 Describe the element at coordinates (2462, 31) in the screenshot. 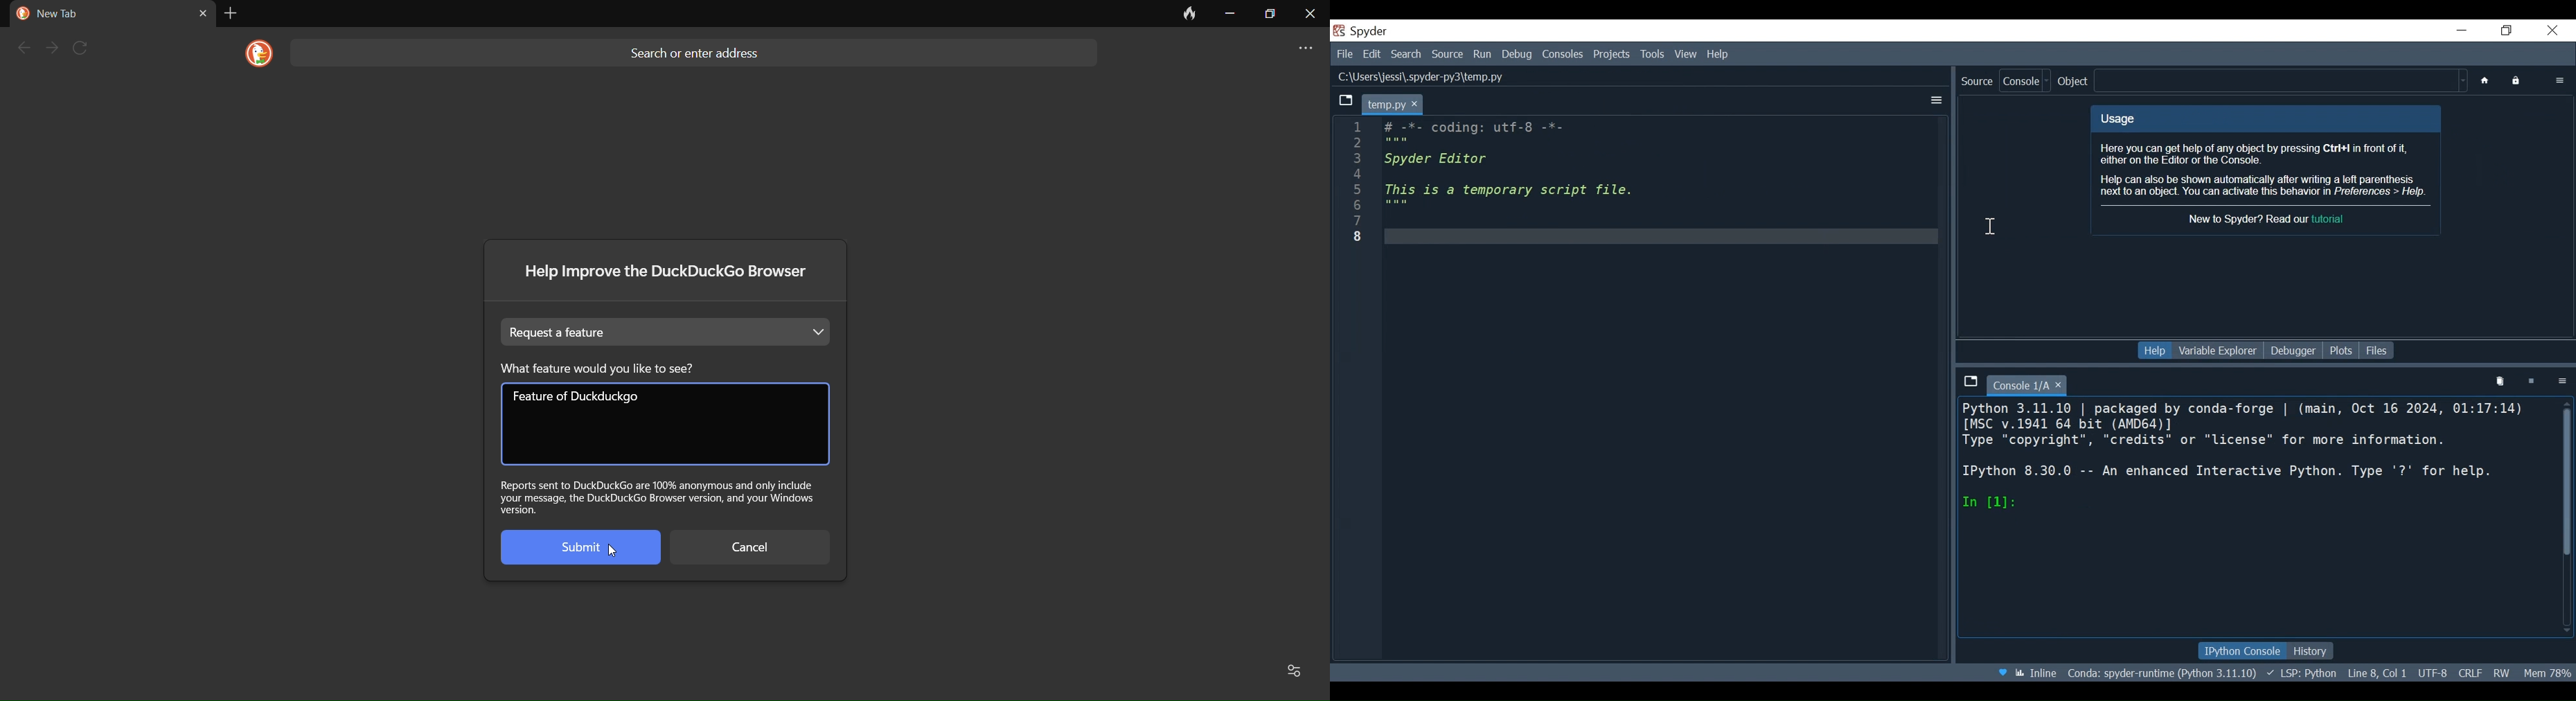

I see `Minimize` at that location.